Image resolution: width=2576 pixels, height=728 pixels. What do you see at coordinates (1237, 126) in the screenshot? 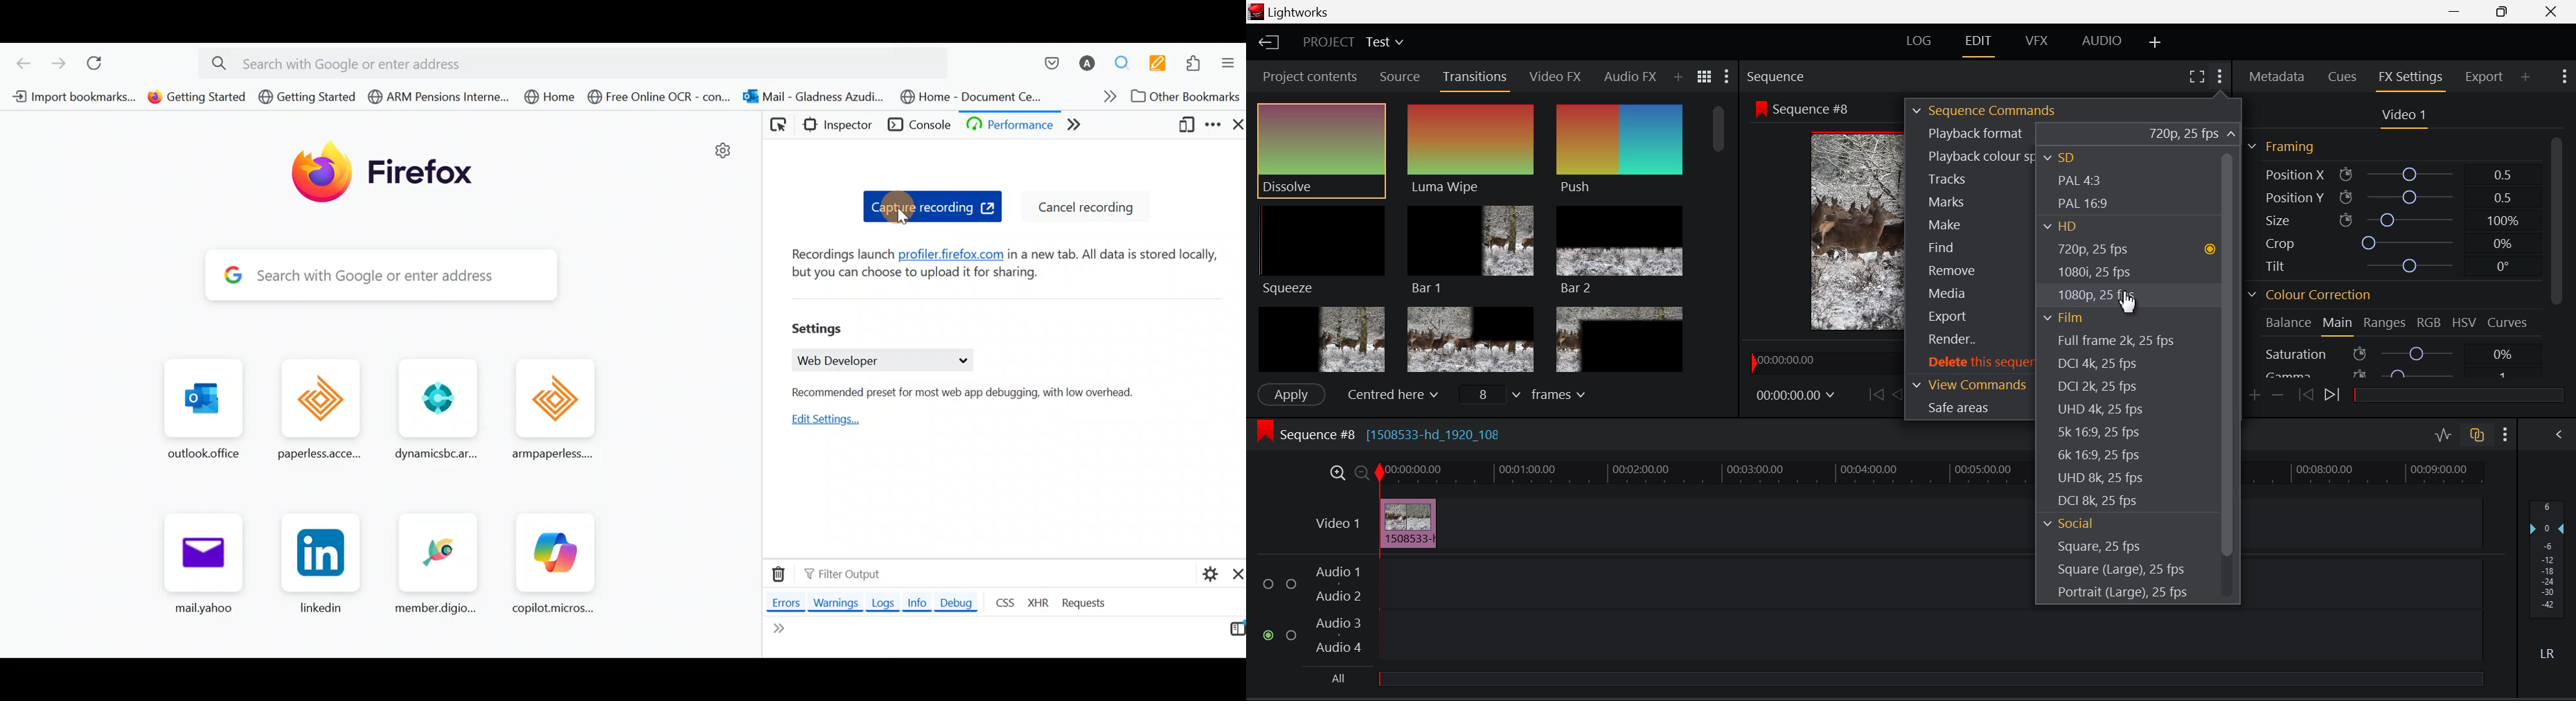
I see `Close developer tools` at bounding box center [1237, 126].